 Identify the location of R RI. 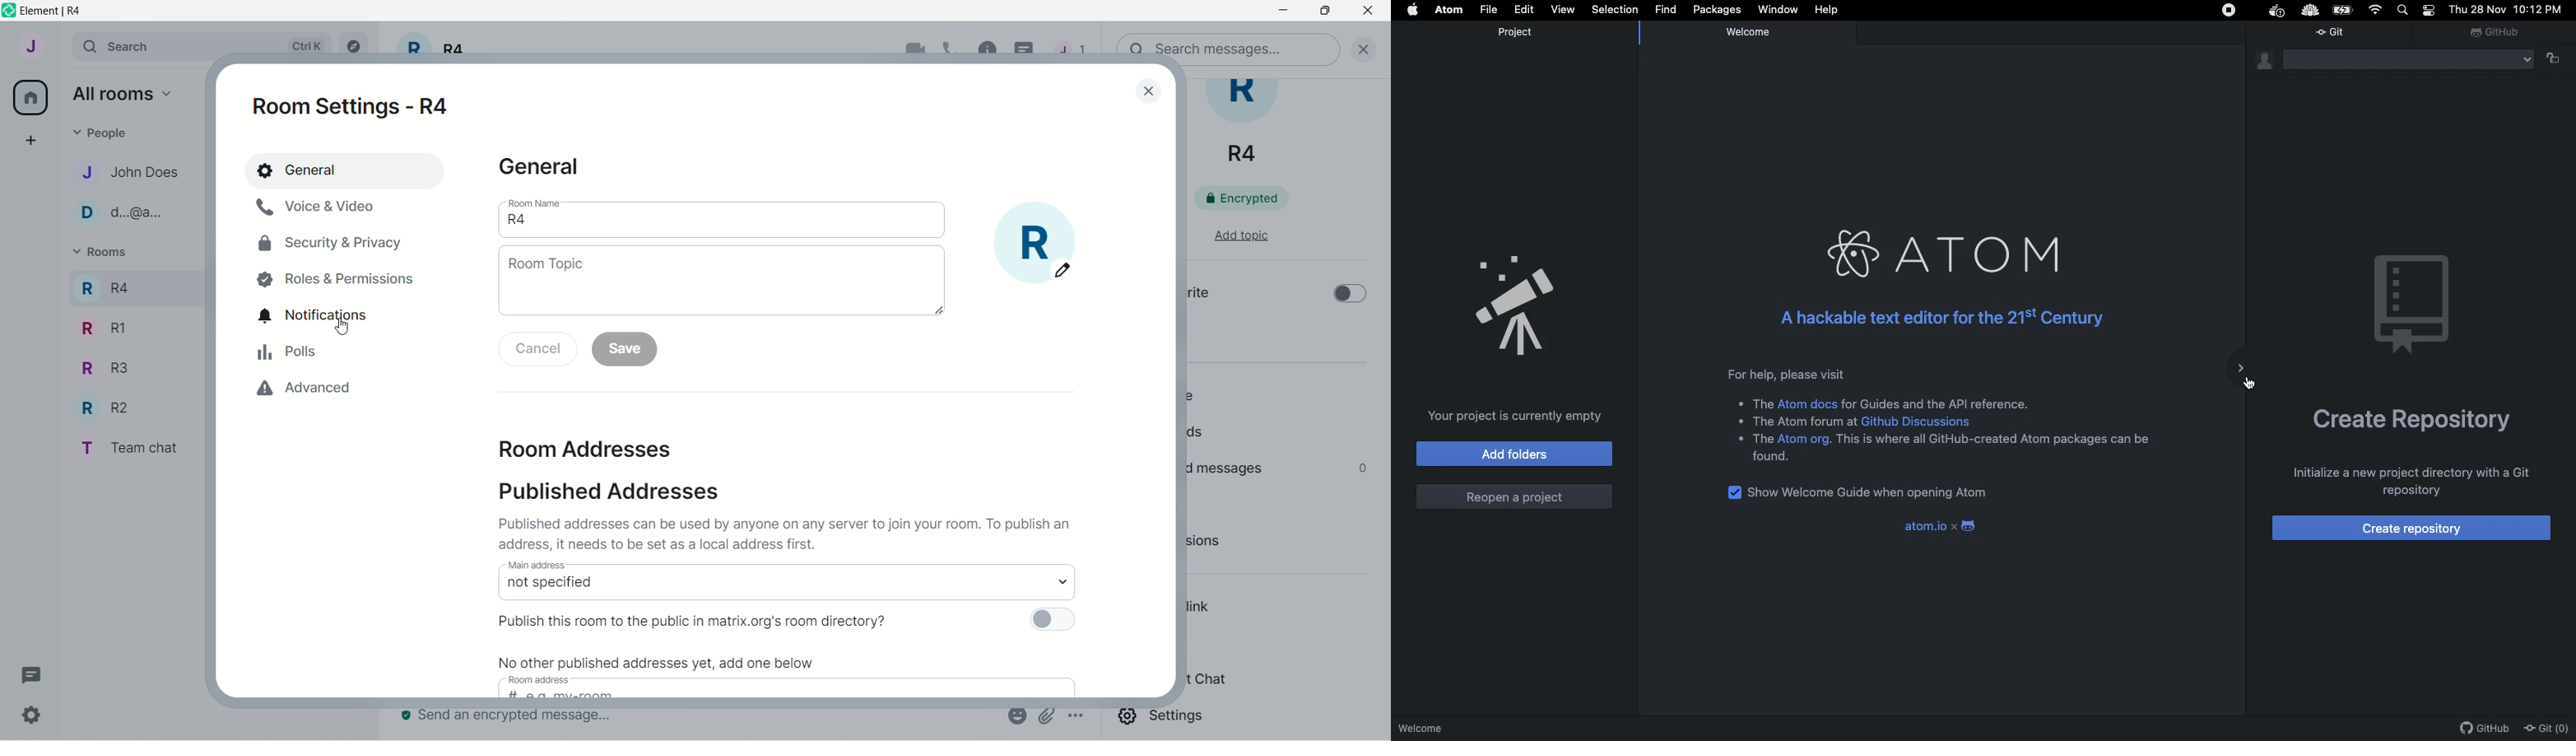
(104, 328).